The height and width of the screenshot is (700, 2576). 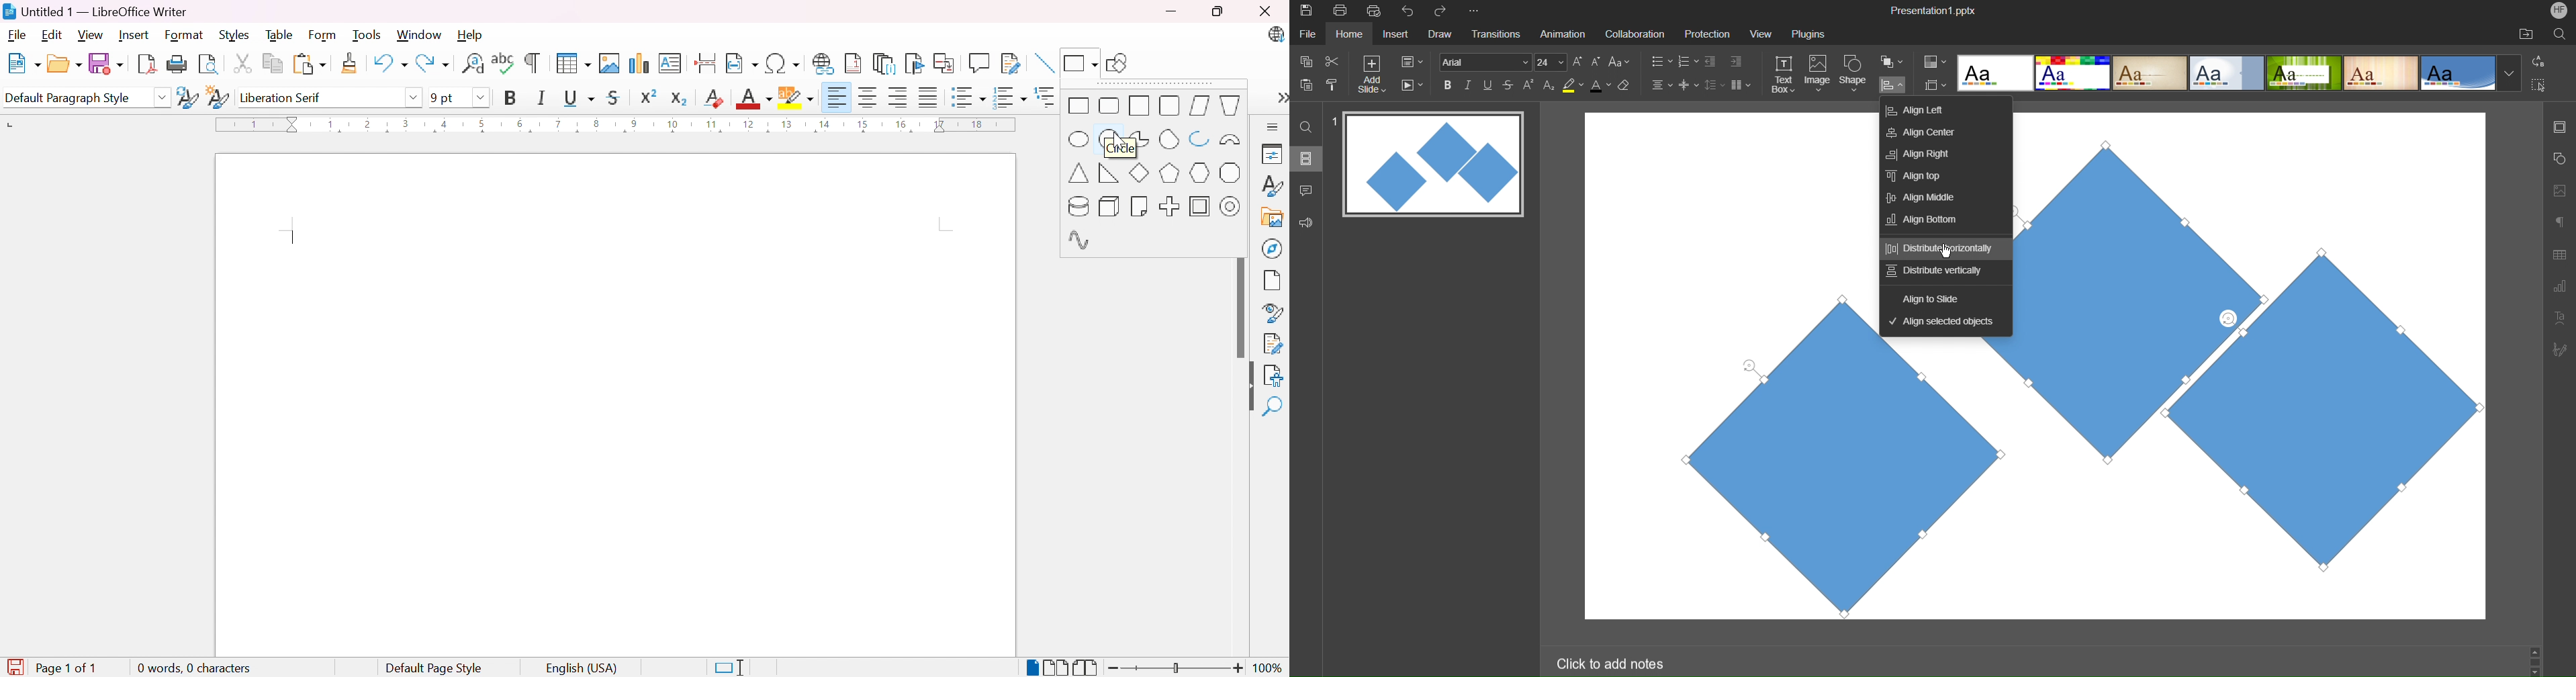 I want to click on New, so click(x=24, y=64).